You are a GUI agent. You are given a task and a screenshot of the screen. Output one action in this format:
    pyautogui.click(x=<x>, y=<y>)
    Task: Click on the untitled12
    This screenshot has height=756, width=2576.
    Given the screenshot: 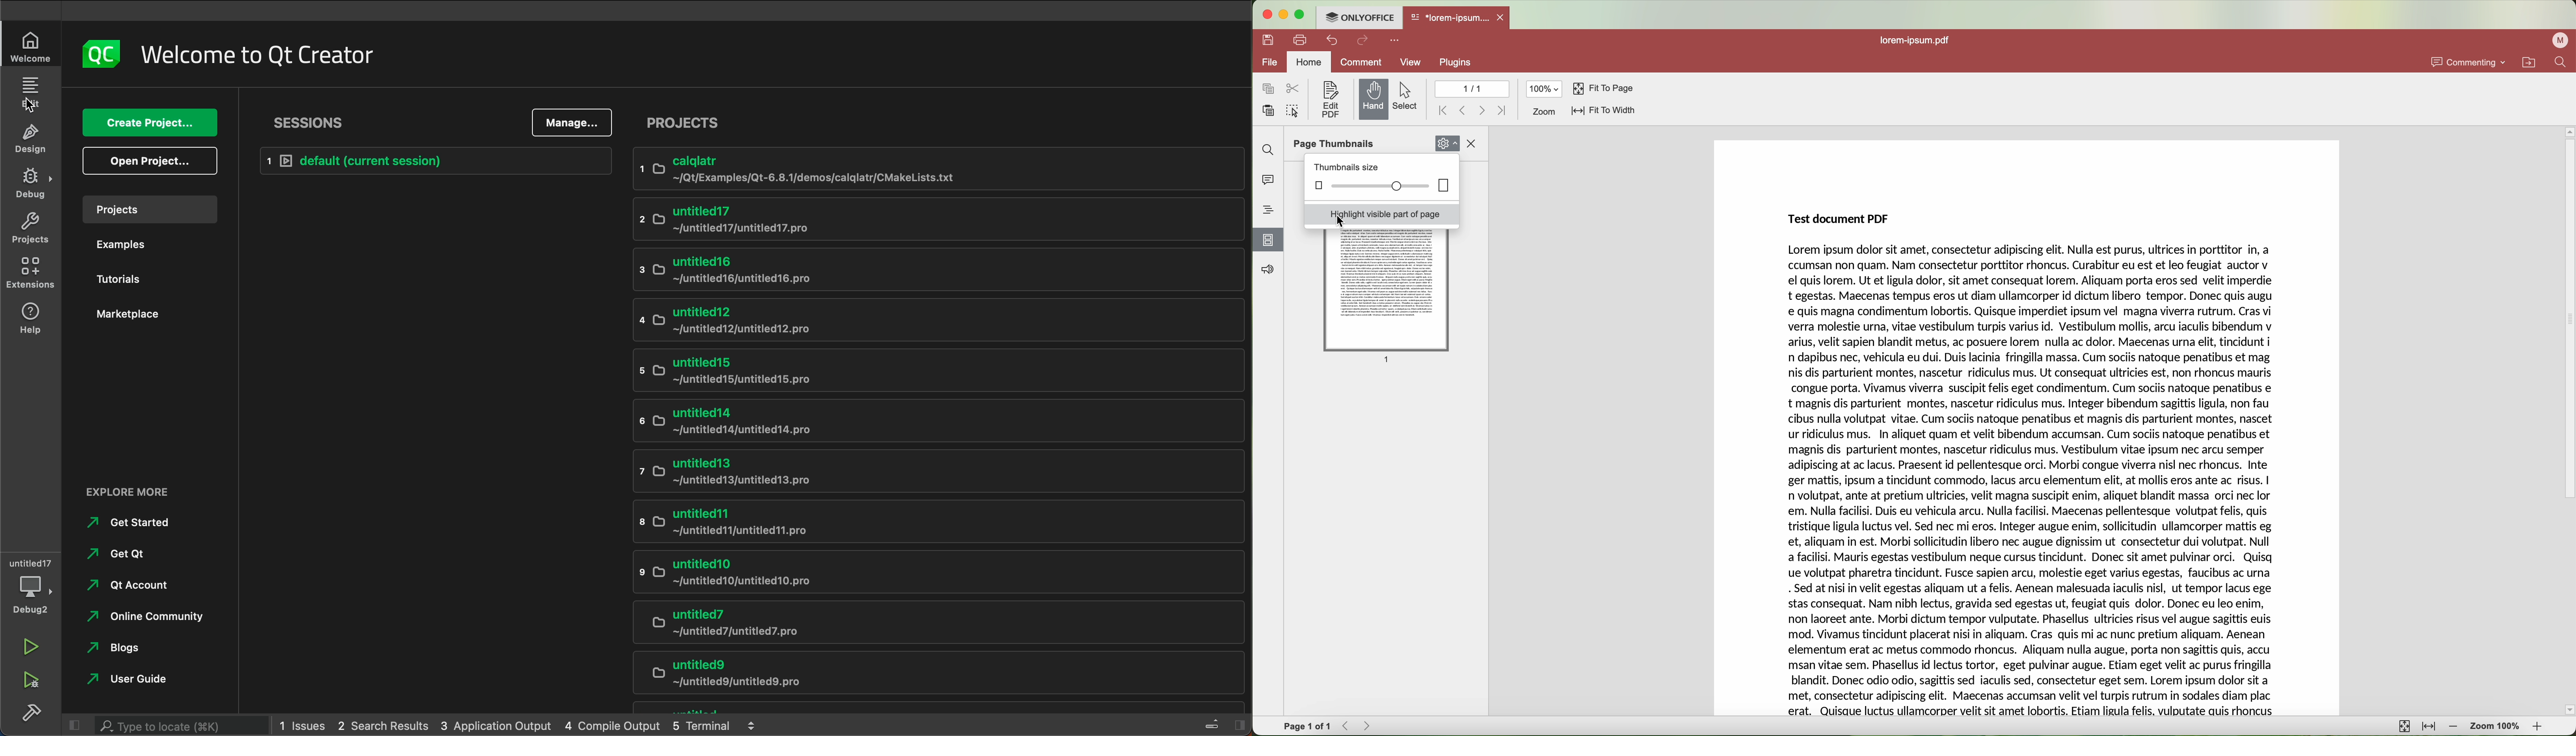 What is the action you would take?
    pyautogui.click(x=931, y=322)
    